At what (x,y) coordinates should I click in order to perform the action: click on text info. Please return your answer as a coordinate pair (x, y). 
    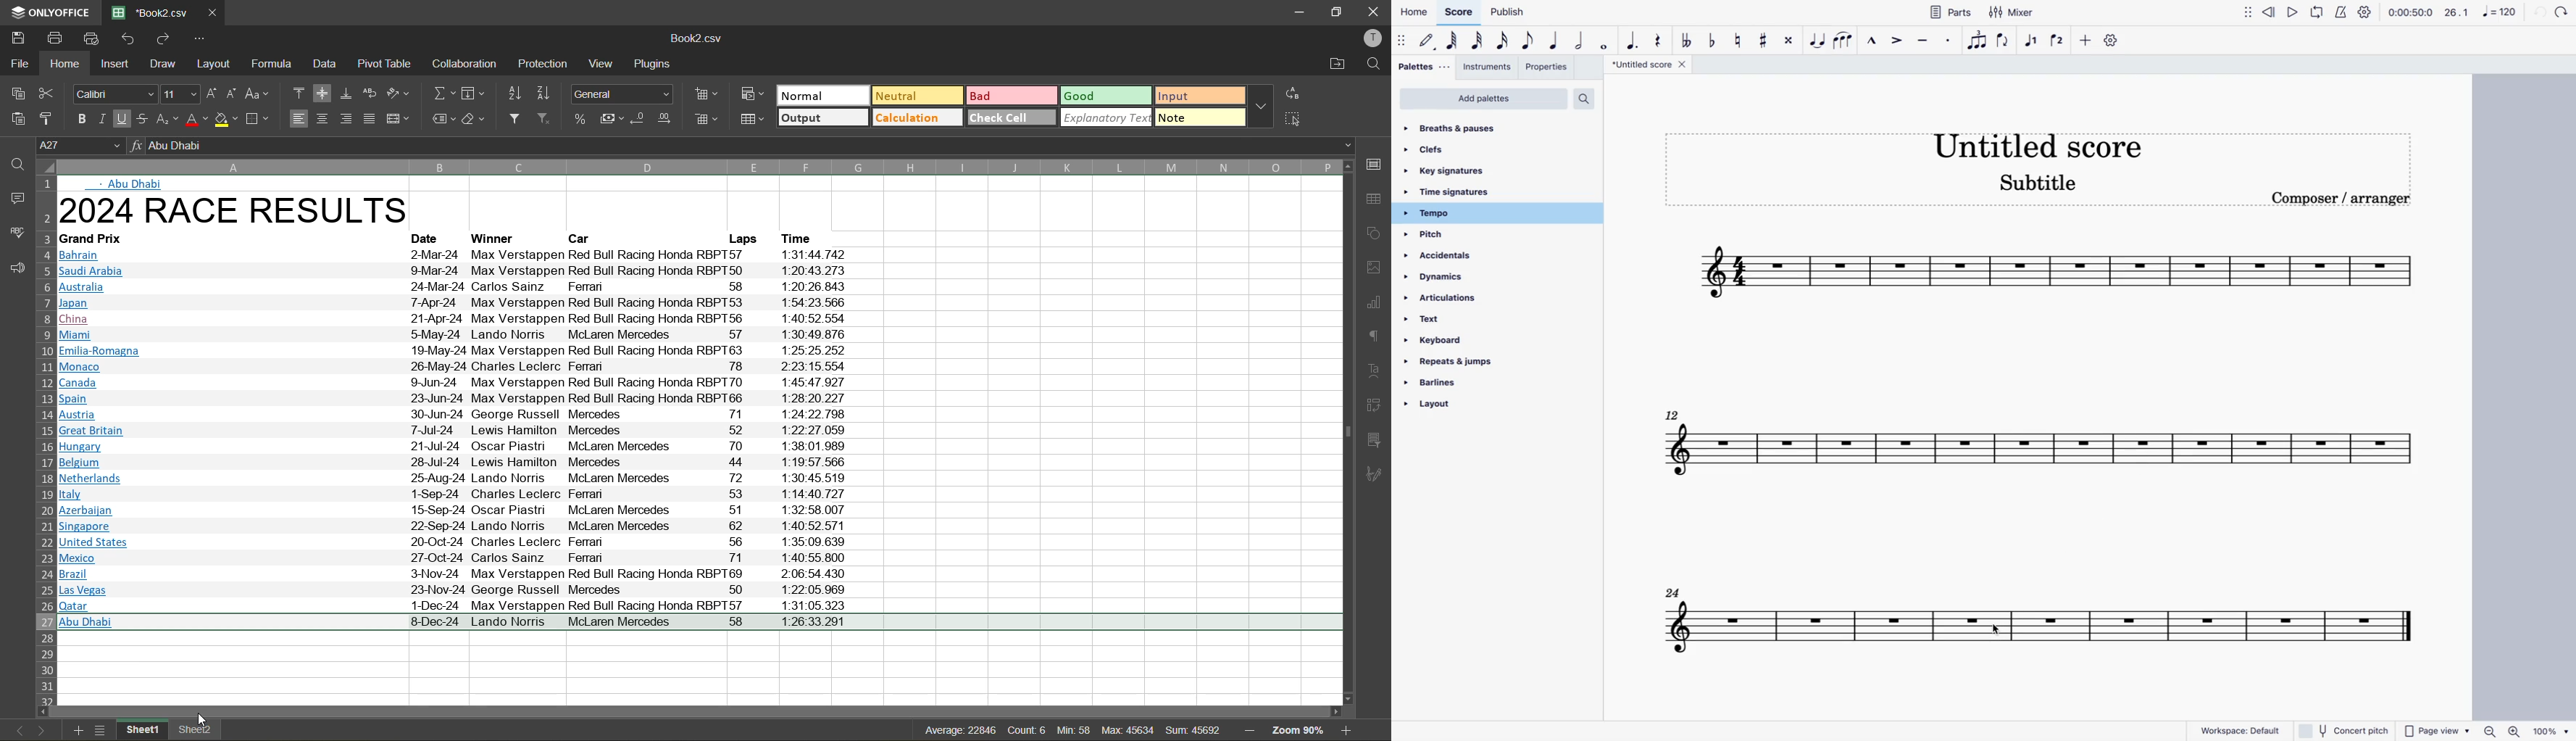
    Looking at the image, I should click on (457, 334).